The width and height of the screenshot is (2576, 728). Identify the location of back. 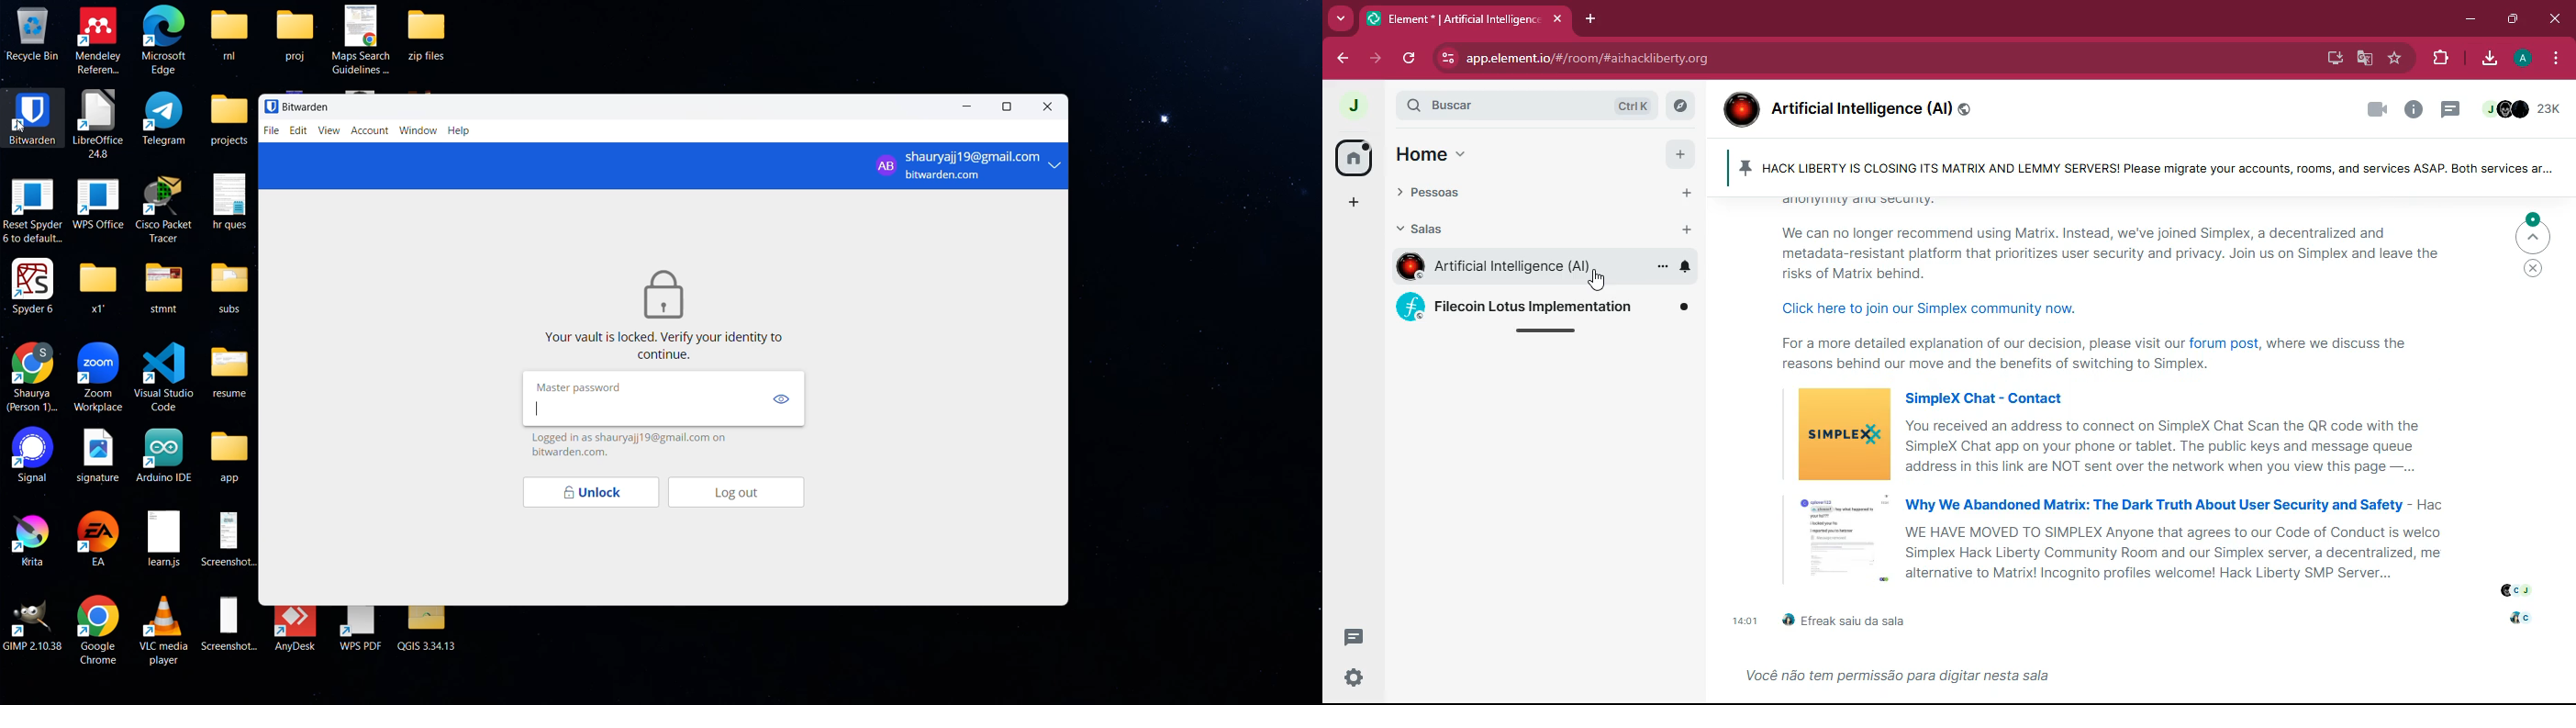
(1337, 58).